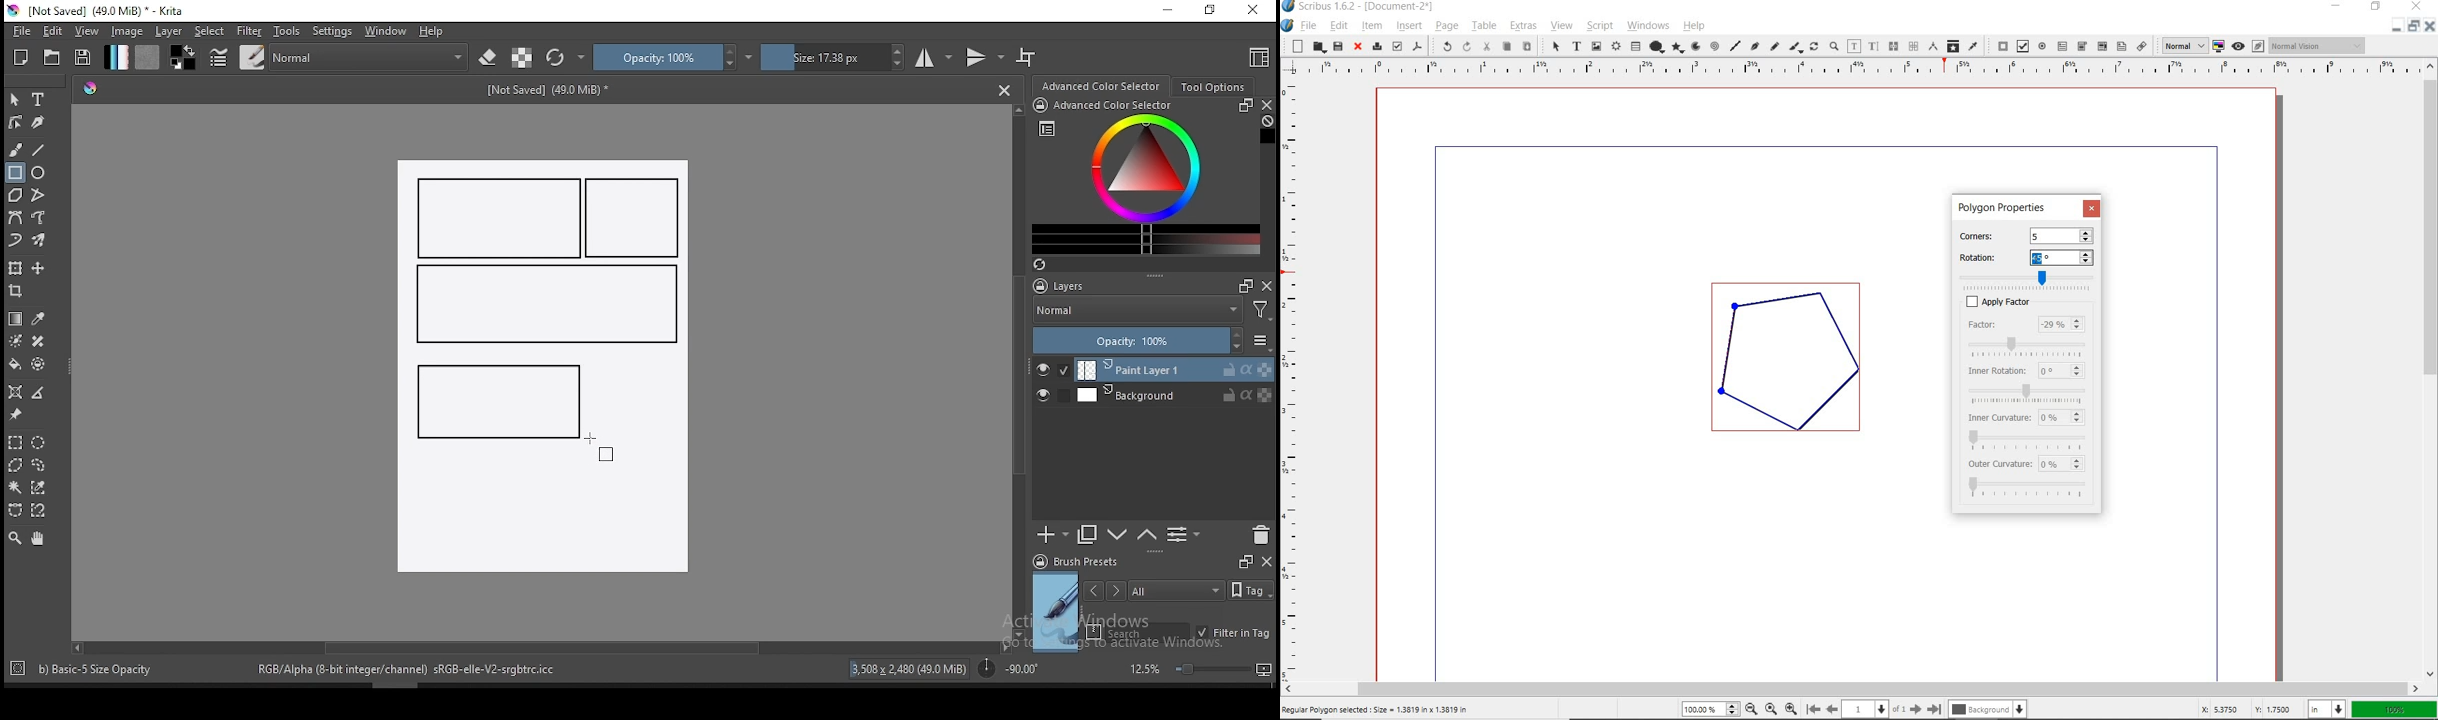  Describe the element at coordinates (934, 57) in the screenshot. I see `horizontal mirror tool` at that location.